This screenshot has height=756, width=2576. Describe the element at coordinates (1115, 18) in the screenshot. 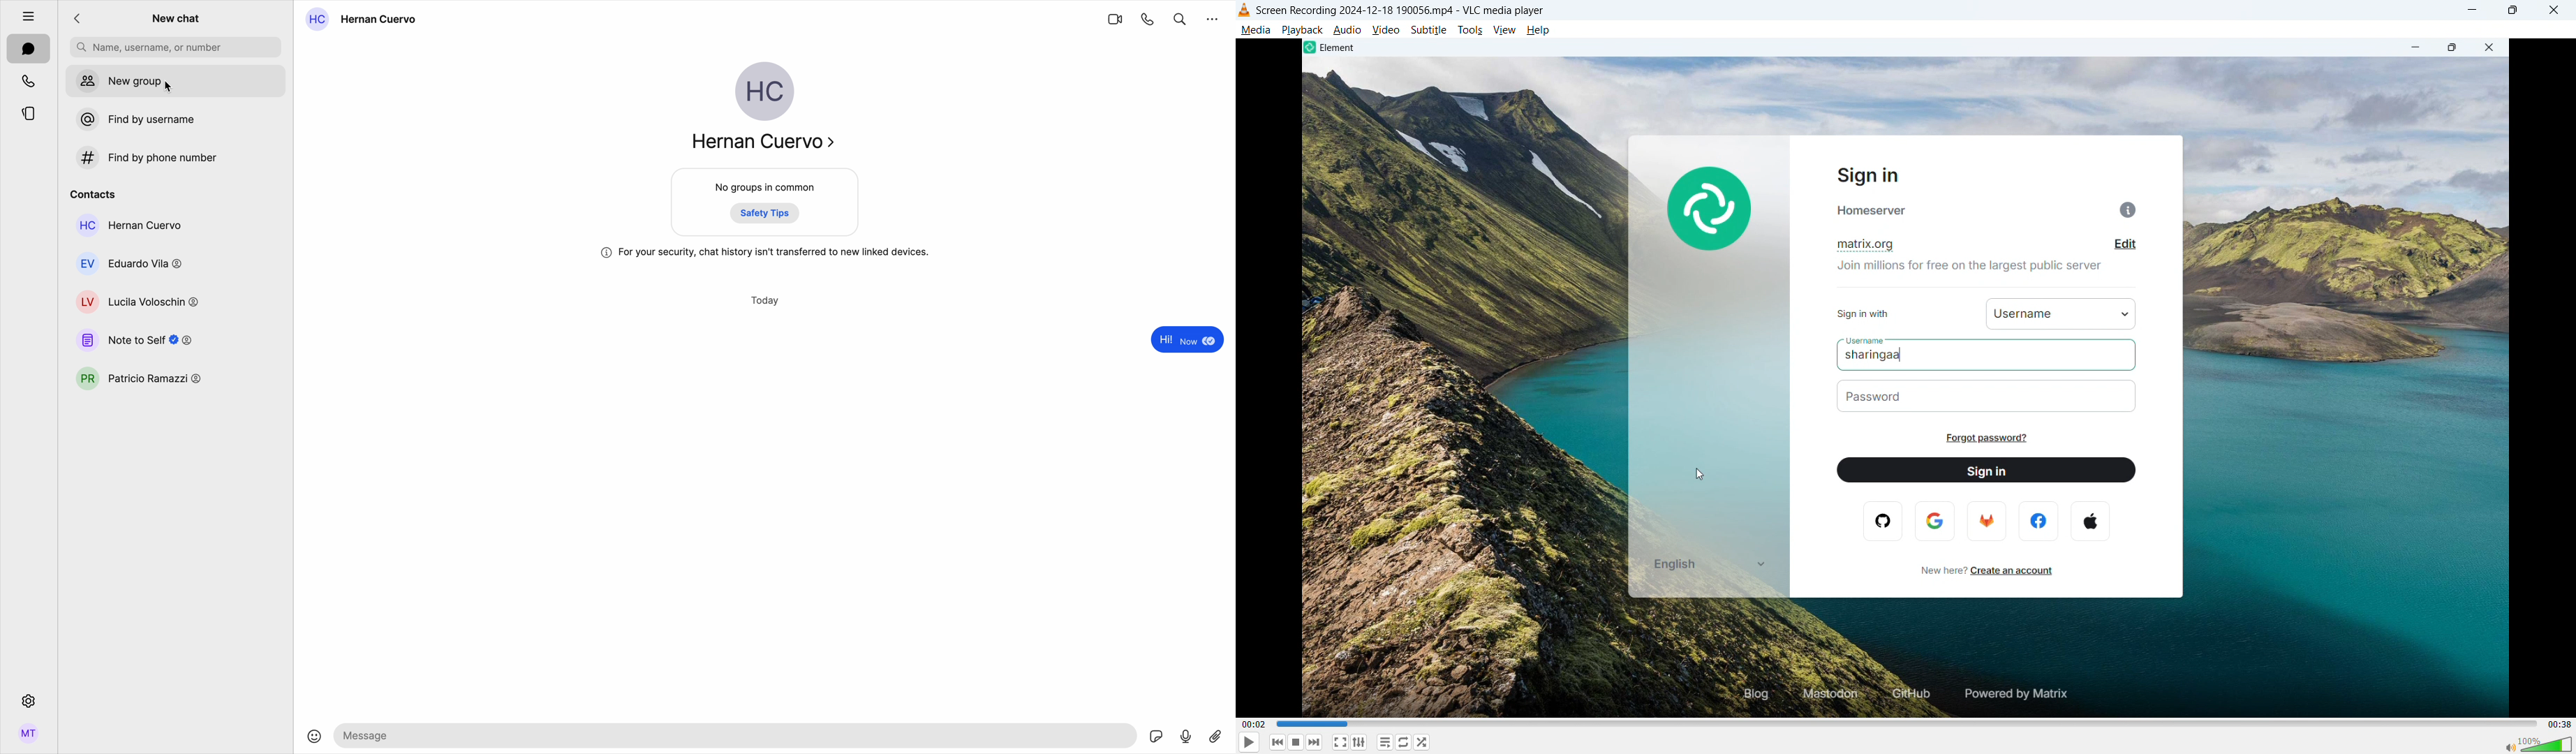

I see `videocall` at that location.